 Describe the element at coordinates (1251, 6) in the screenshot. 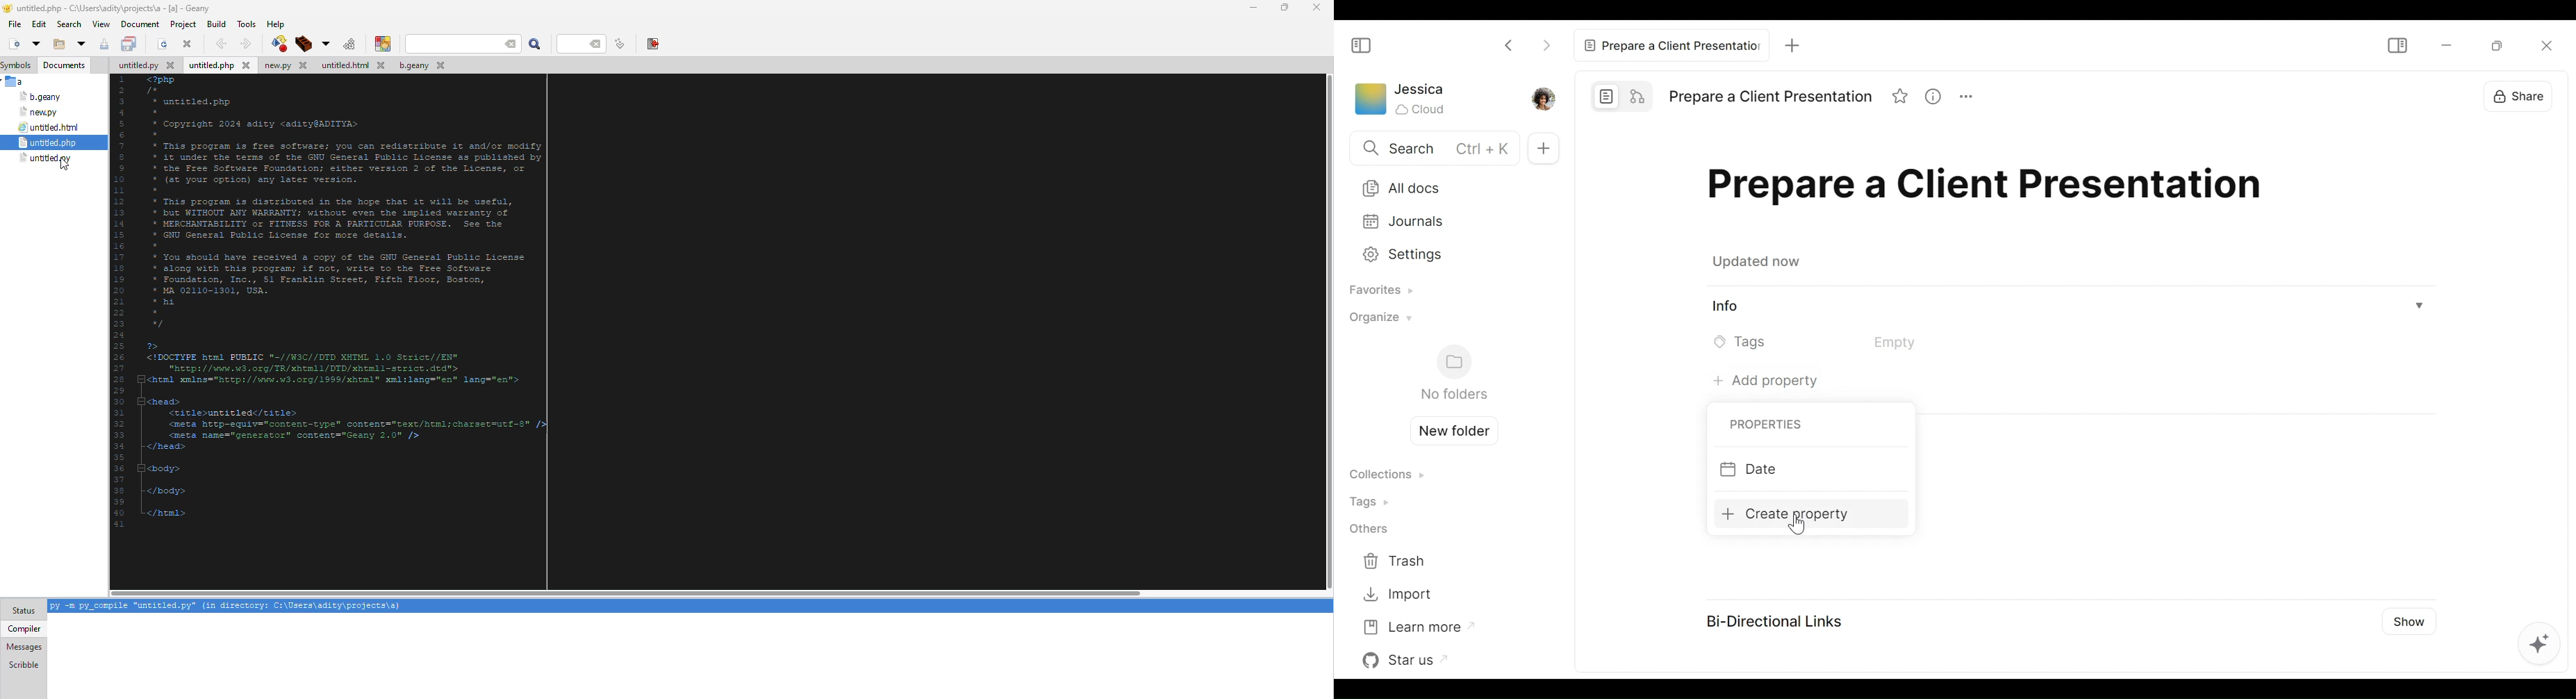

I see `minimize` at that location.